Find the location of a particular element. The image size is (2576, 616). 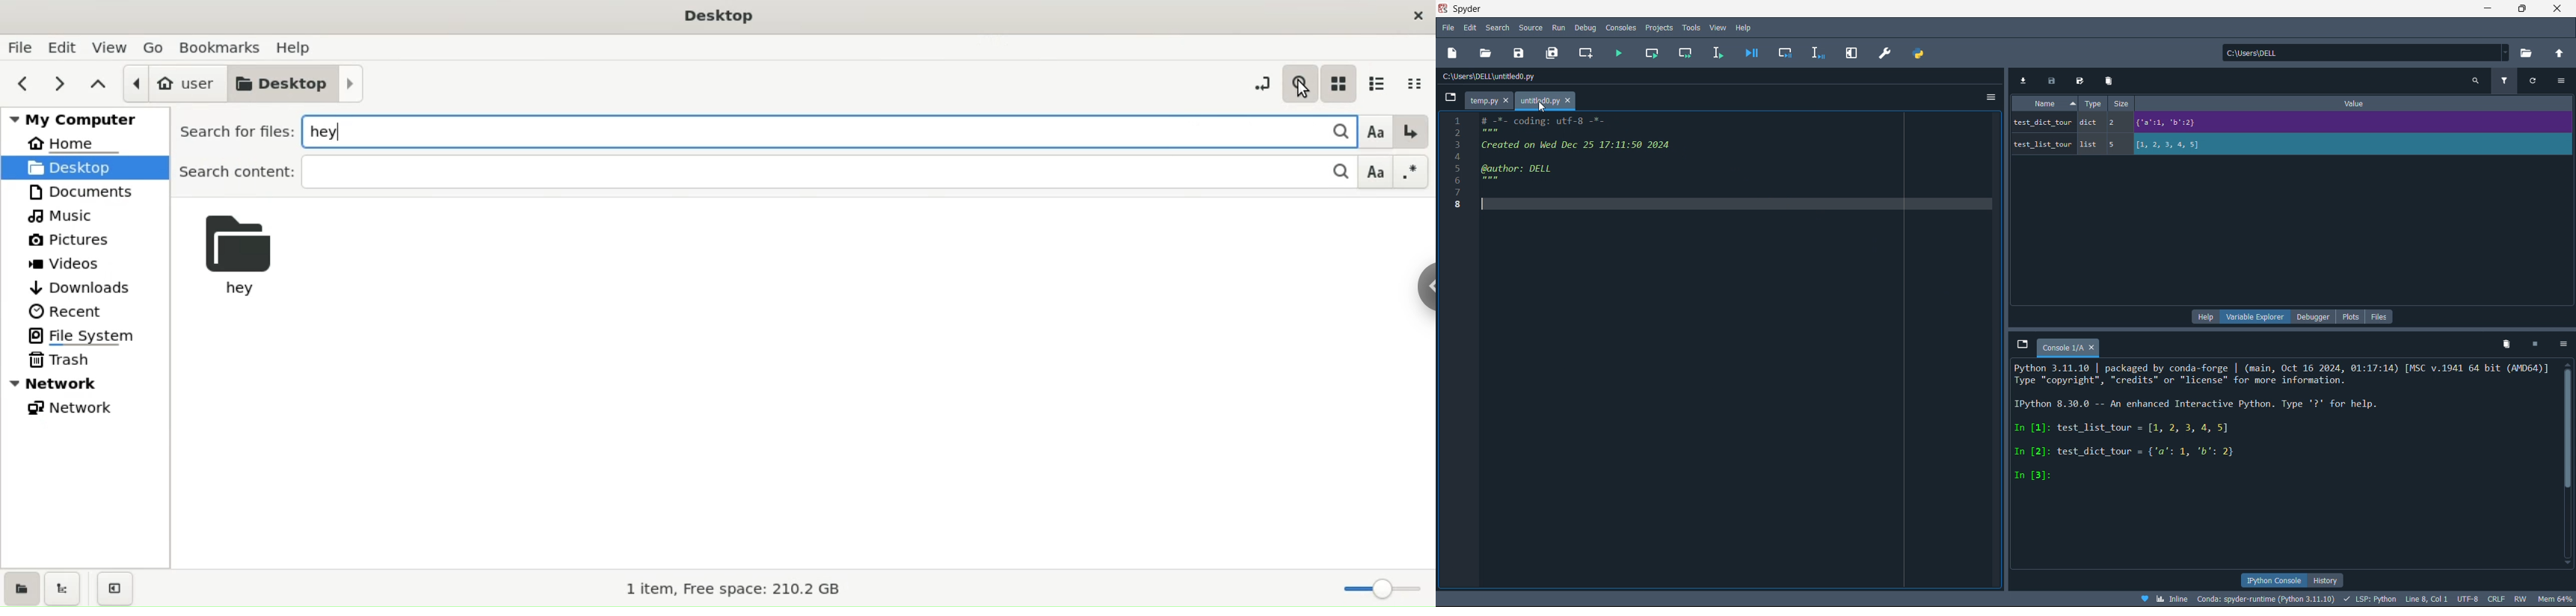

debug cell is located at coordinates (1788, 53).